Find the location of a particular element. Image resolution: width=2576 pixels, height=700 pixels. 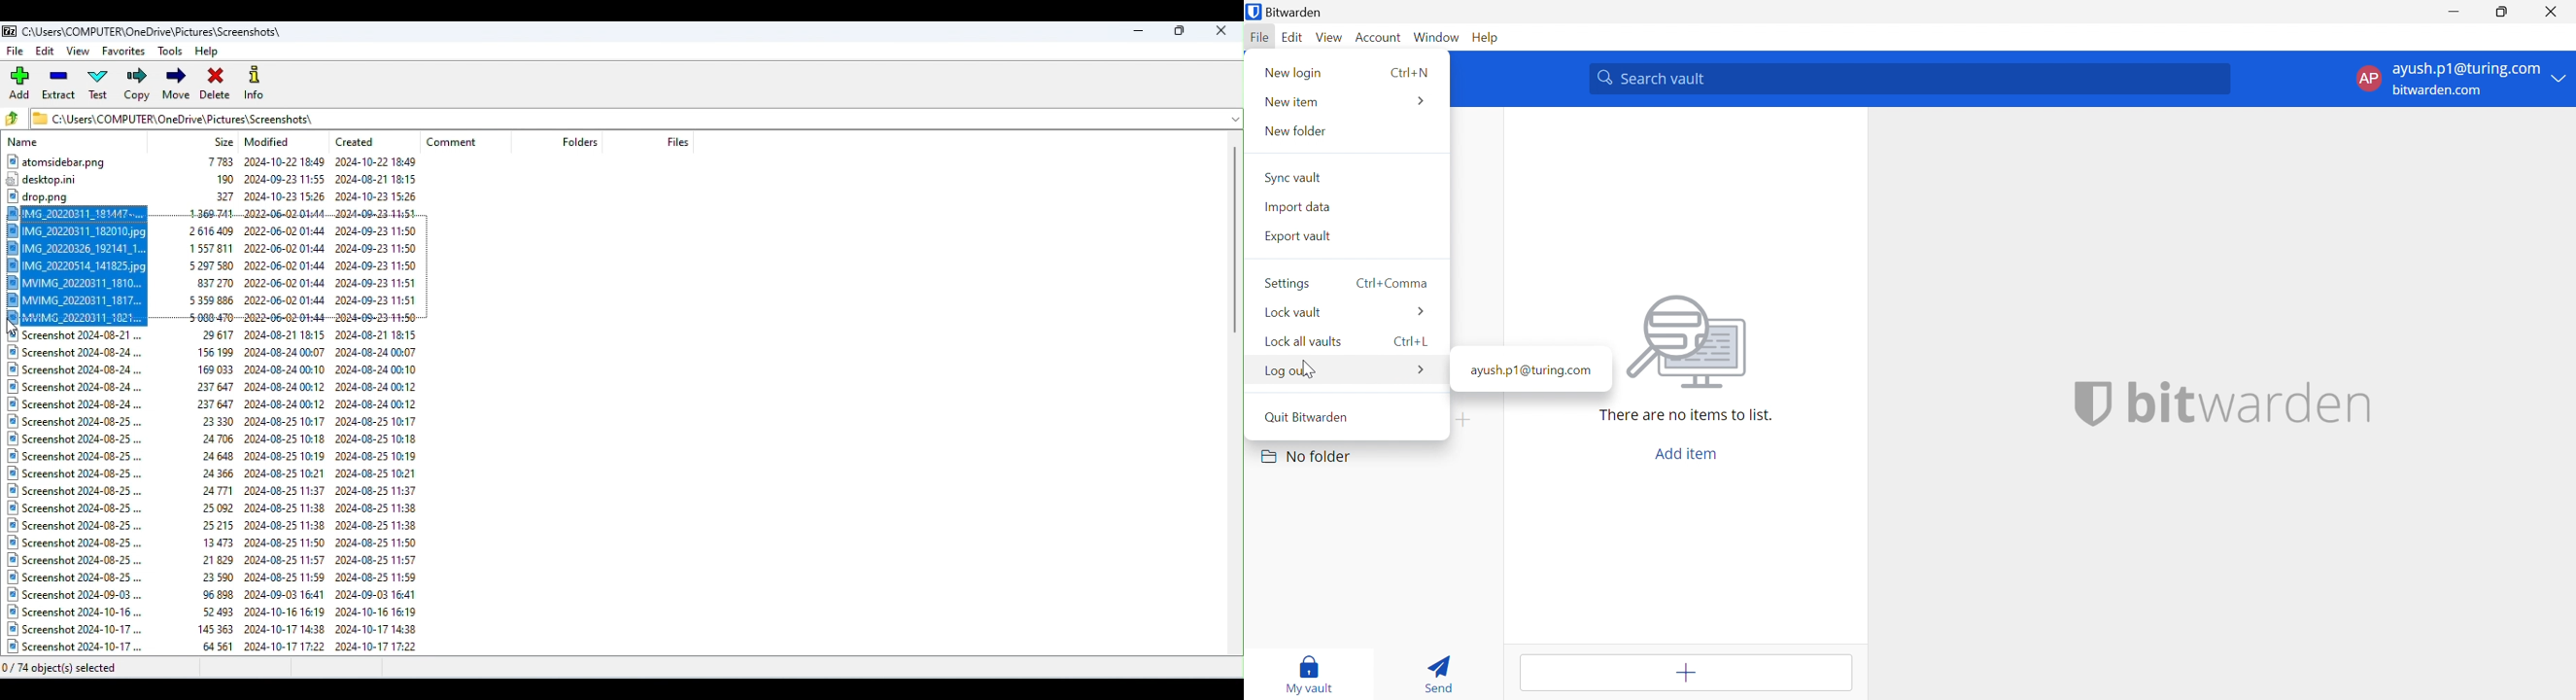

Test is located at coordinates (102, 87).